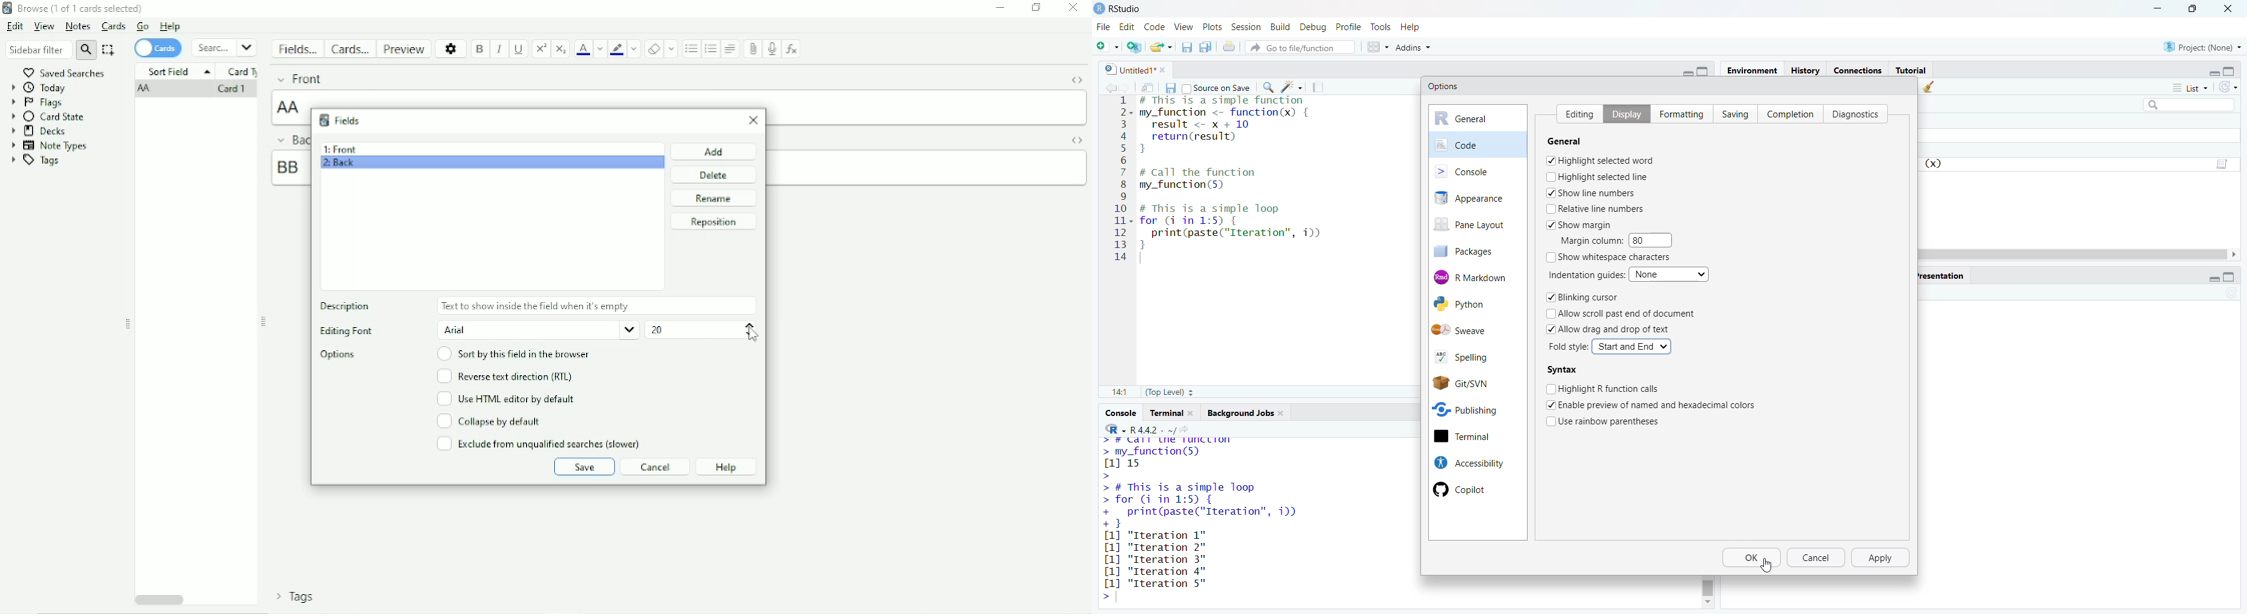 This screenshot has height=616, width=2268. What do you see at coordinates (1131, 7) in the screenshot?
I see `RStudio` at bounding box center [1131, 7].